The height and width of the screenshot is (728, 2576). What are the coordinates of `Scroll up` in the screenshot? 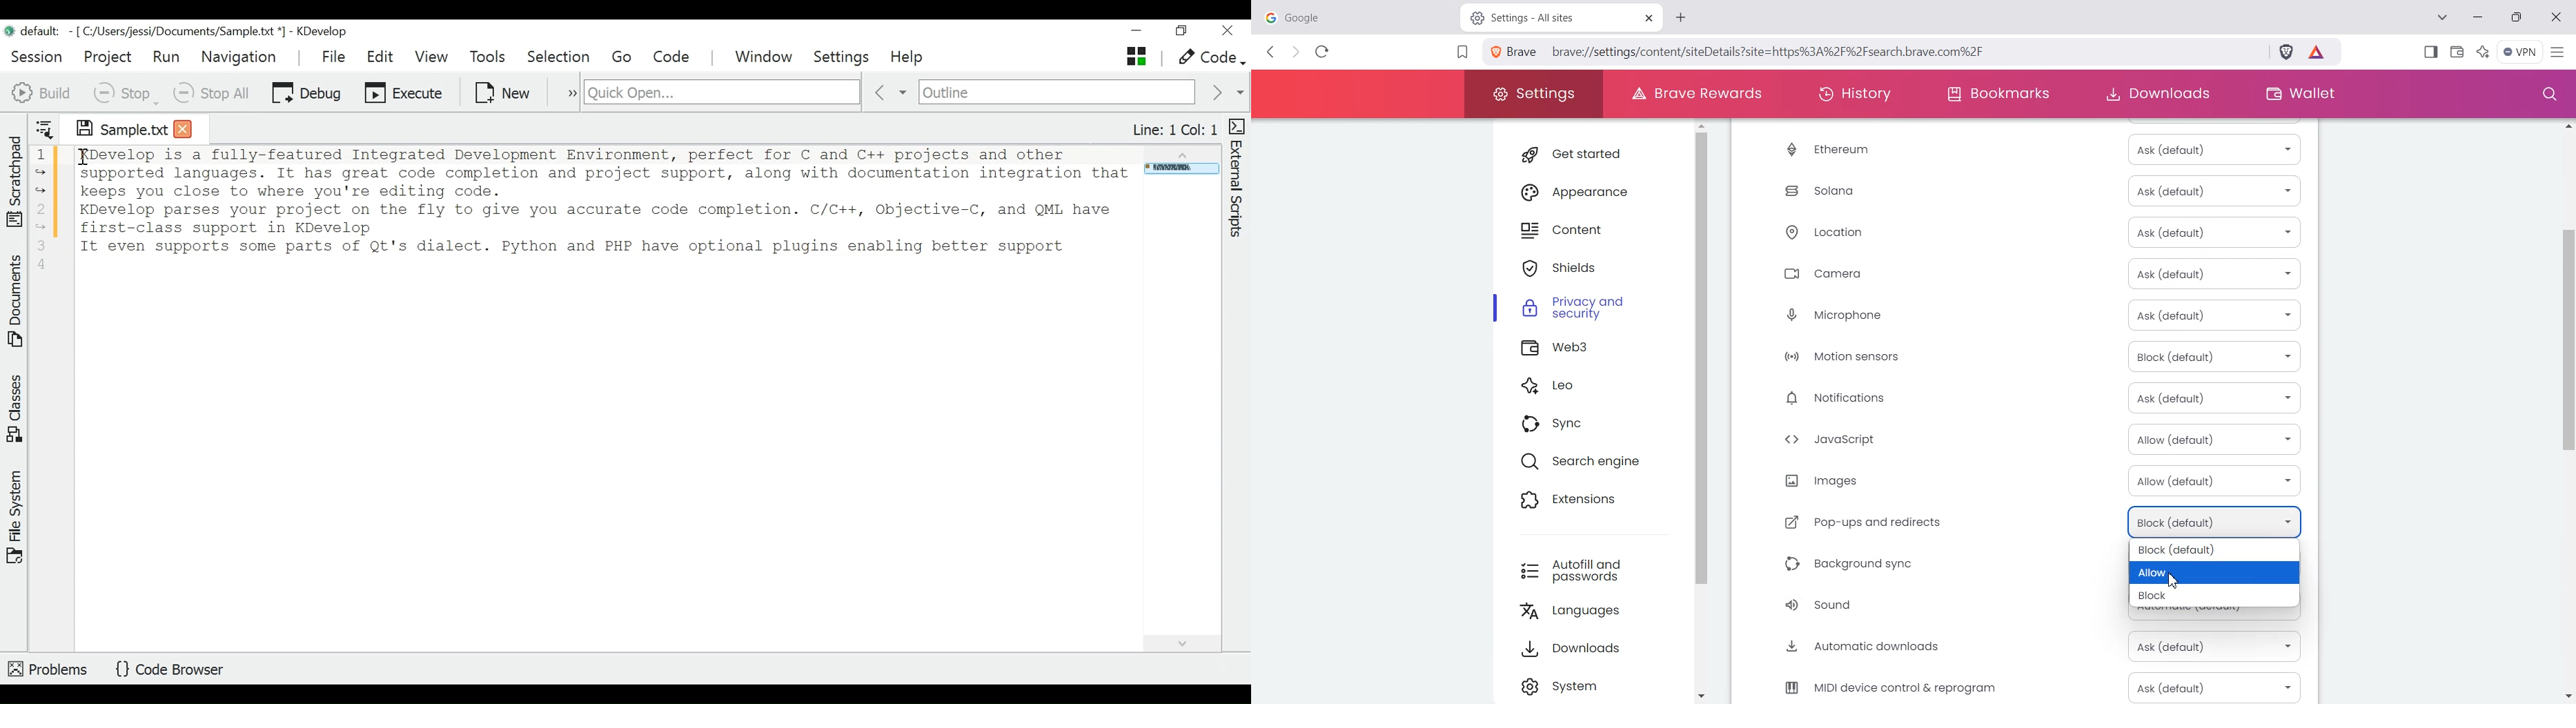 It's located at (1180, 153).